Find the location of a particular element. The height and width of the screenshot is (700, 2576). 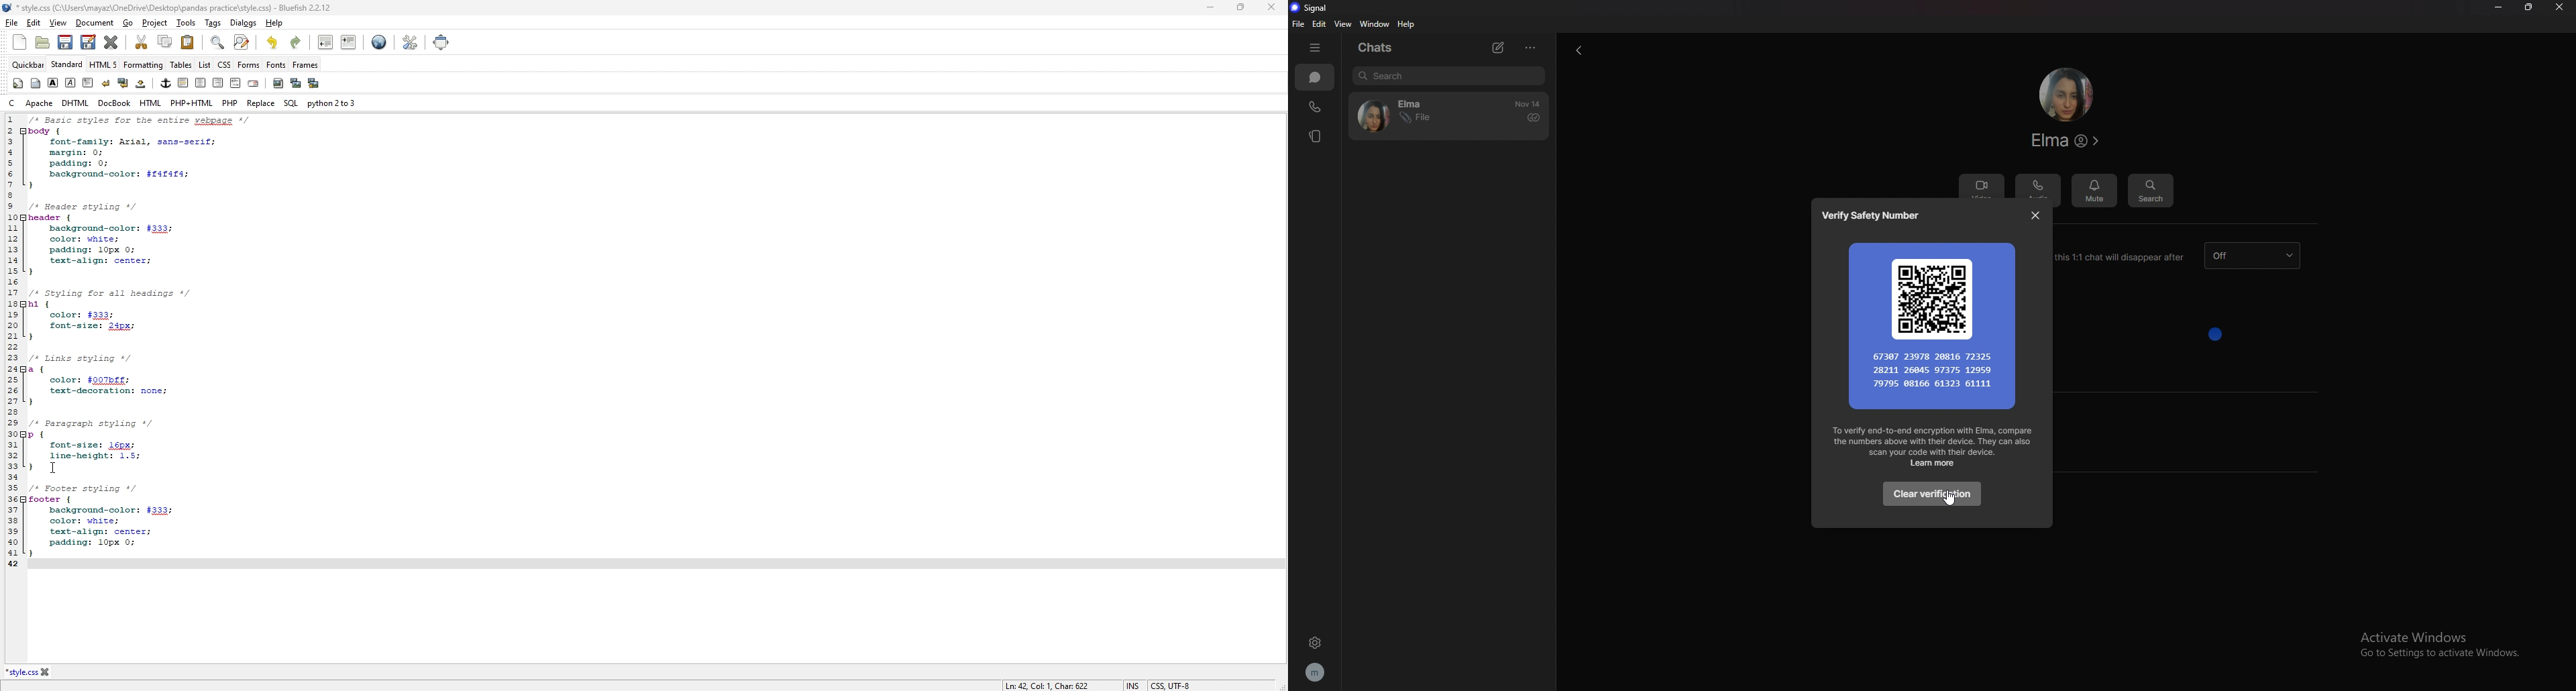

paste is located at coordinates (189, 42).